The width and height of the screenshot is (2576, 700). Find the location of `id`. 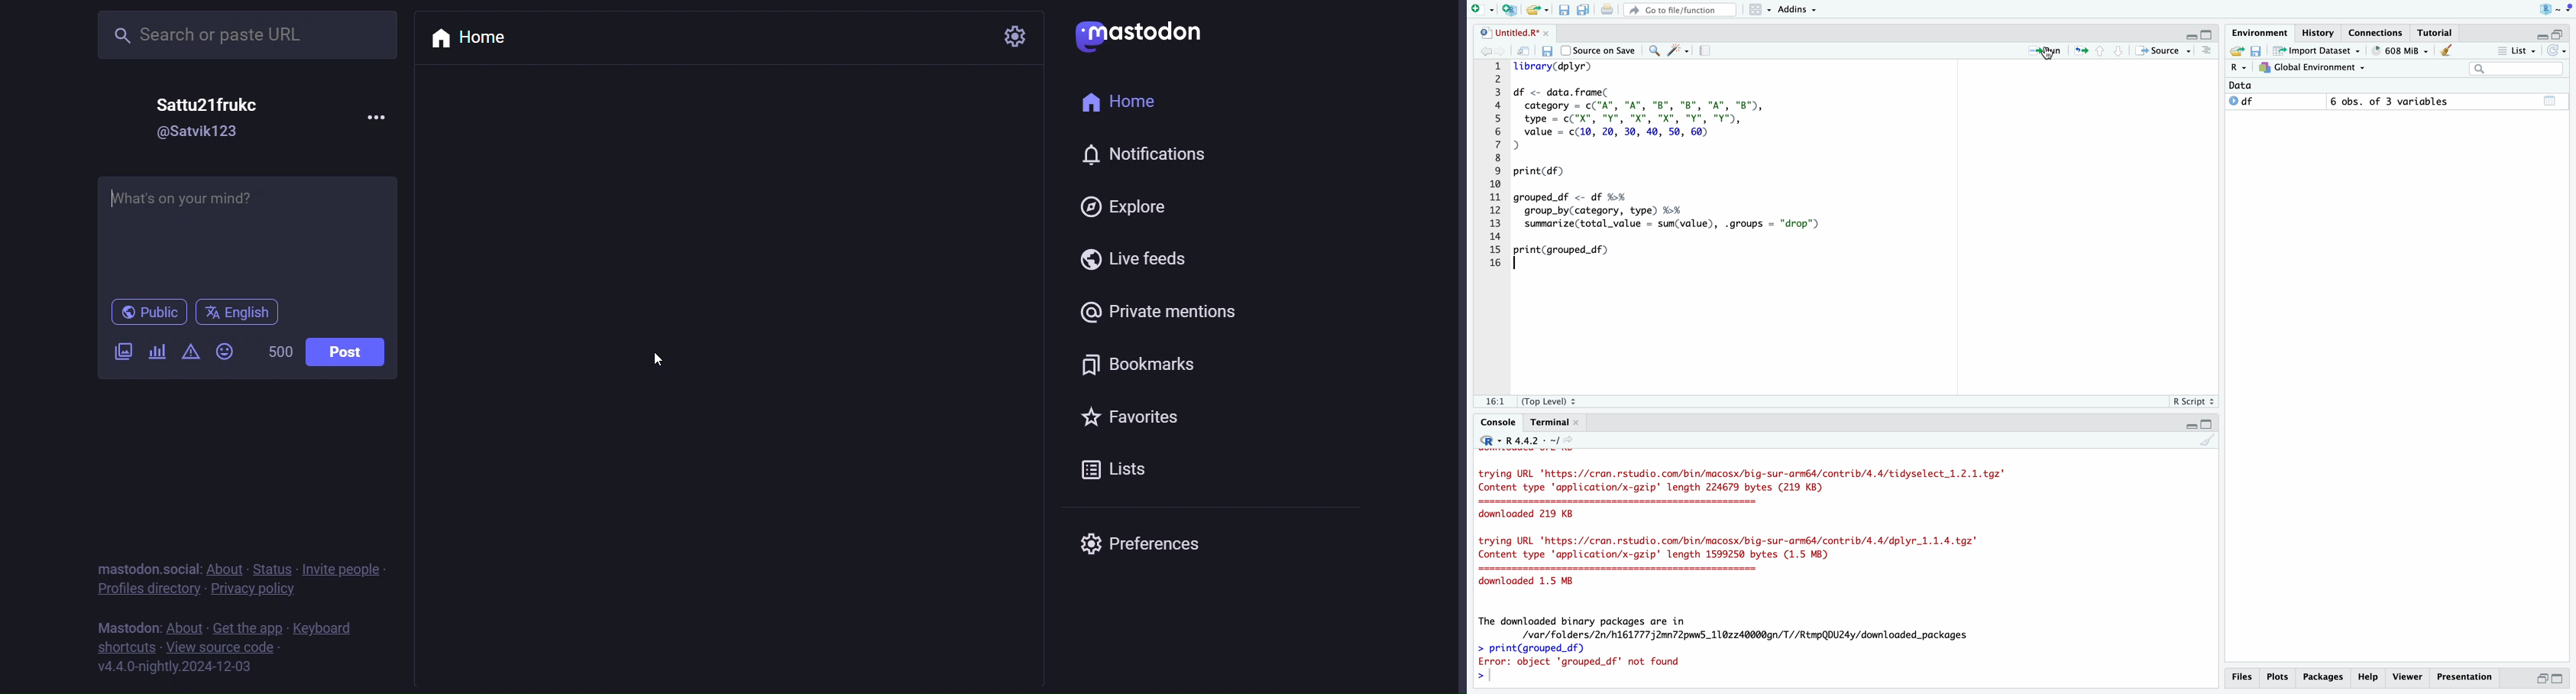

id is located at coordinates (199, 135).